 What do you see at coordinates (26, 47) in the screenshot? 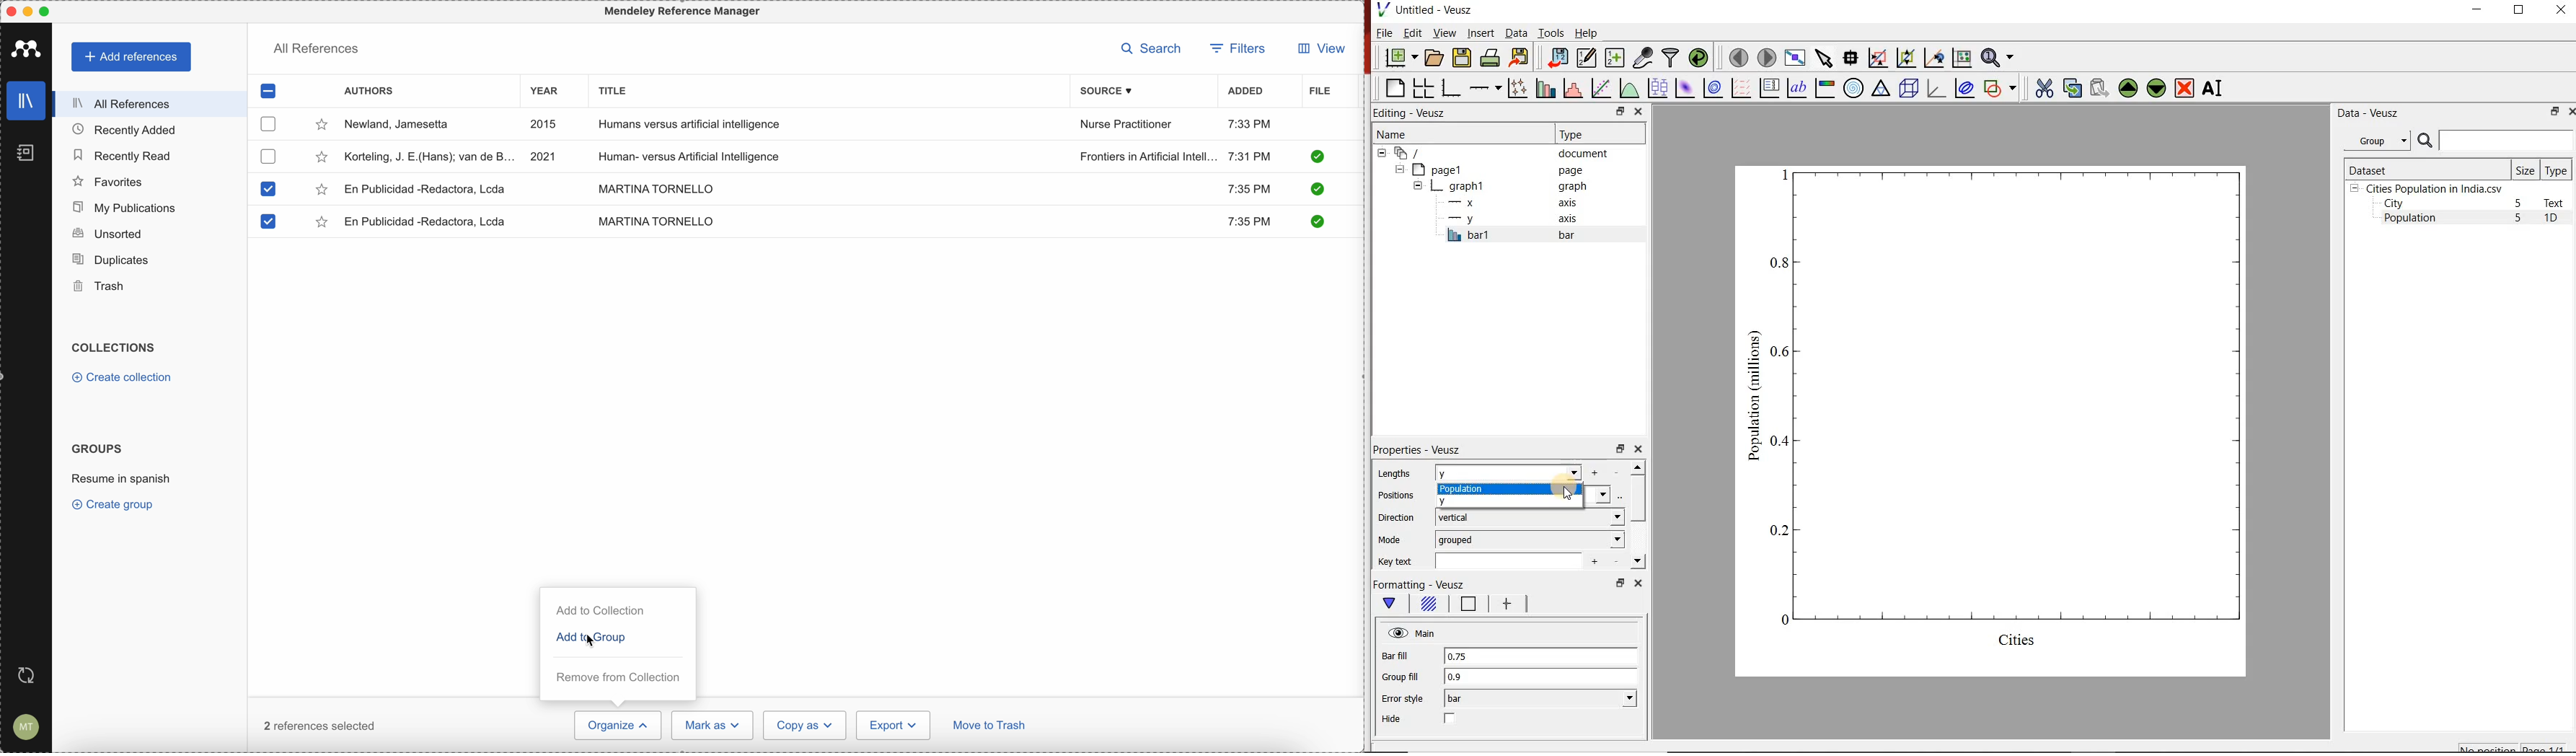
I see `Mendeley icon` at bounding box center [26, 47].